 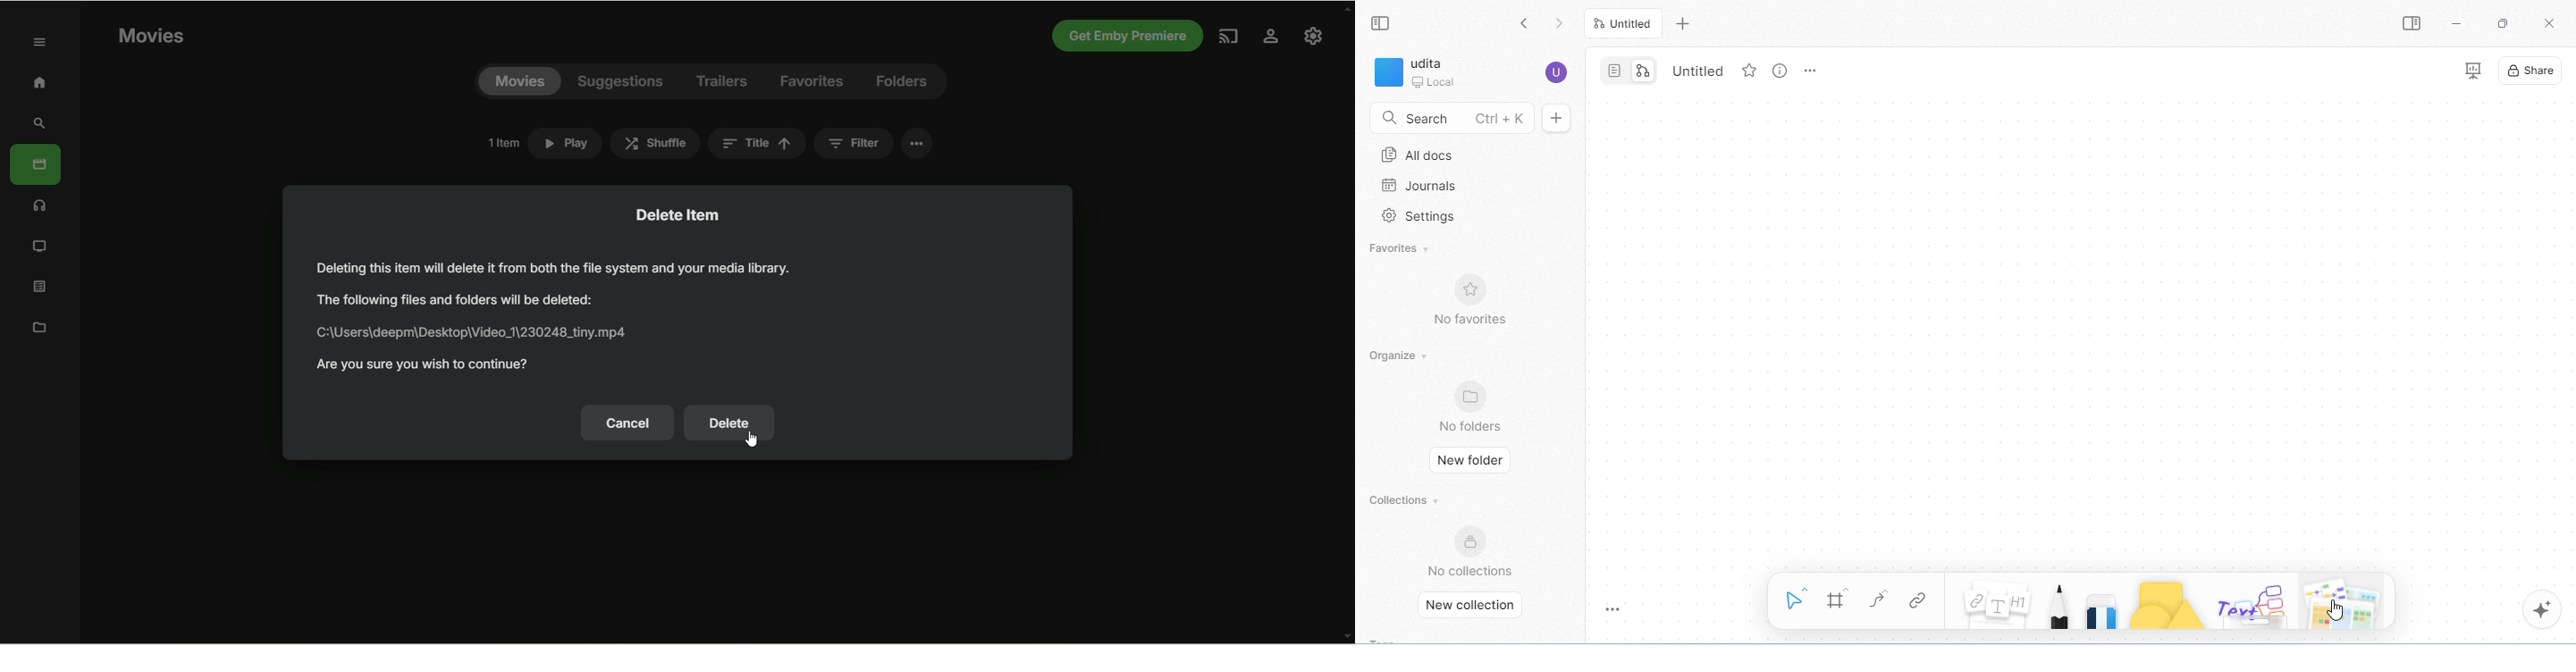 I want to click on server, so click(x=1272, y=38).